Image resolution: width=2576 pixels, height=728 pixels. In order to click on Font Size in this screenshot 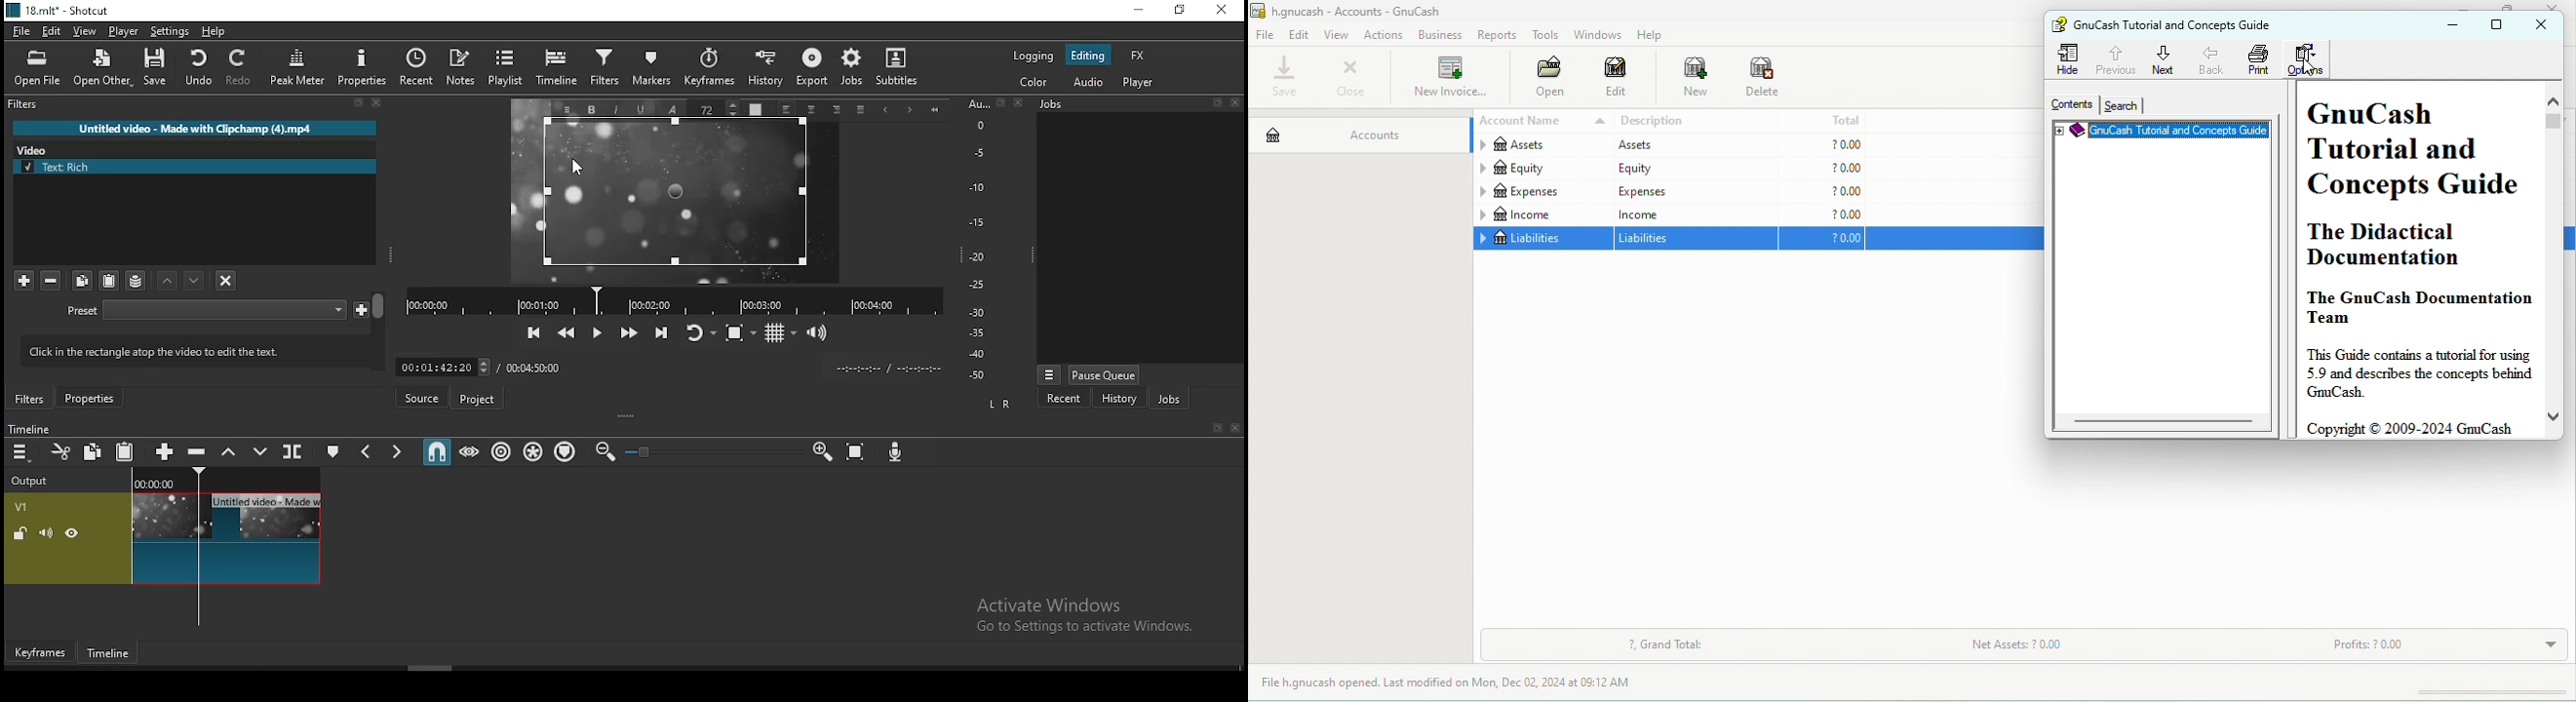, I will do `click(716, 108)`.